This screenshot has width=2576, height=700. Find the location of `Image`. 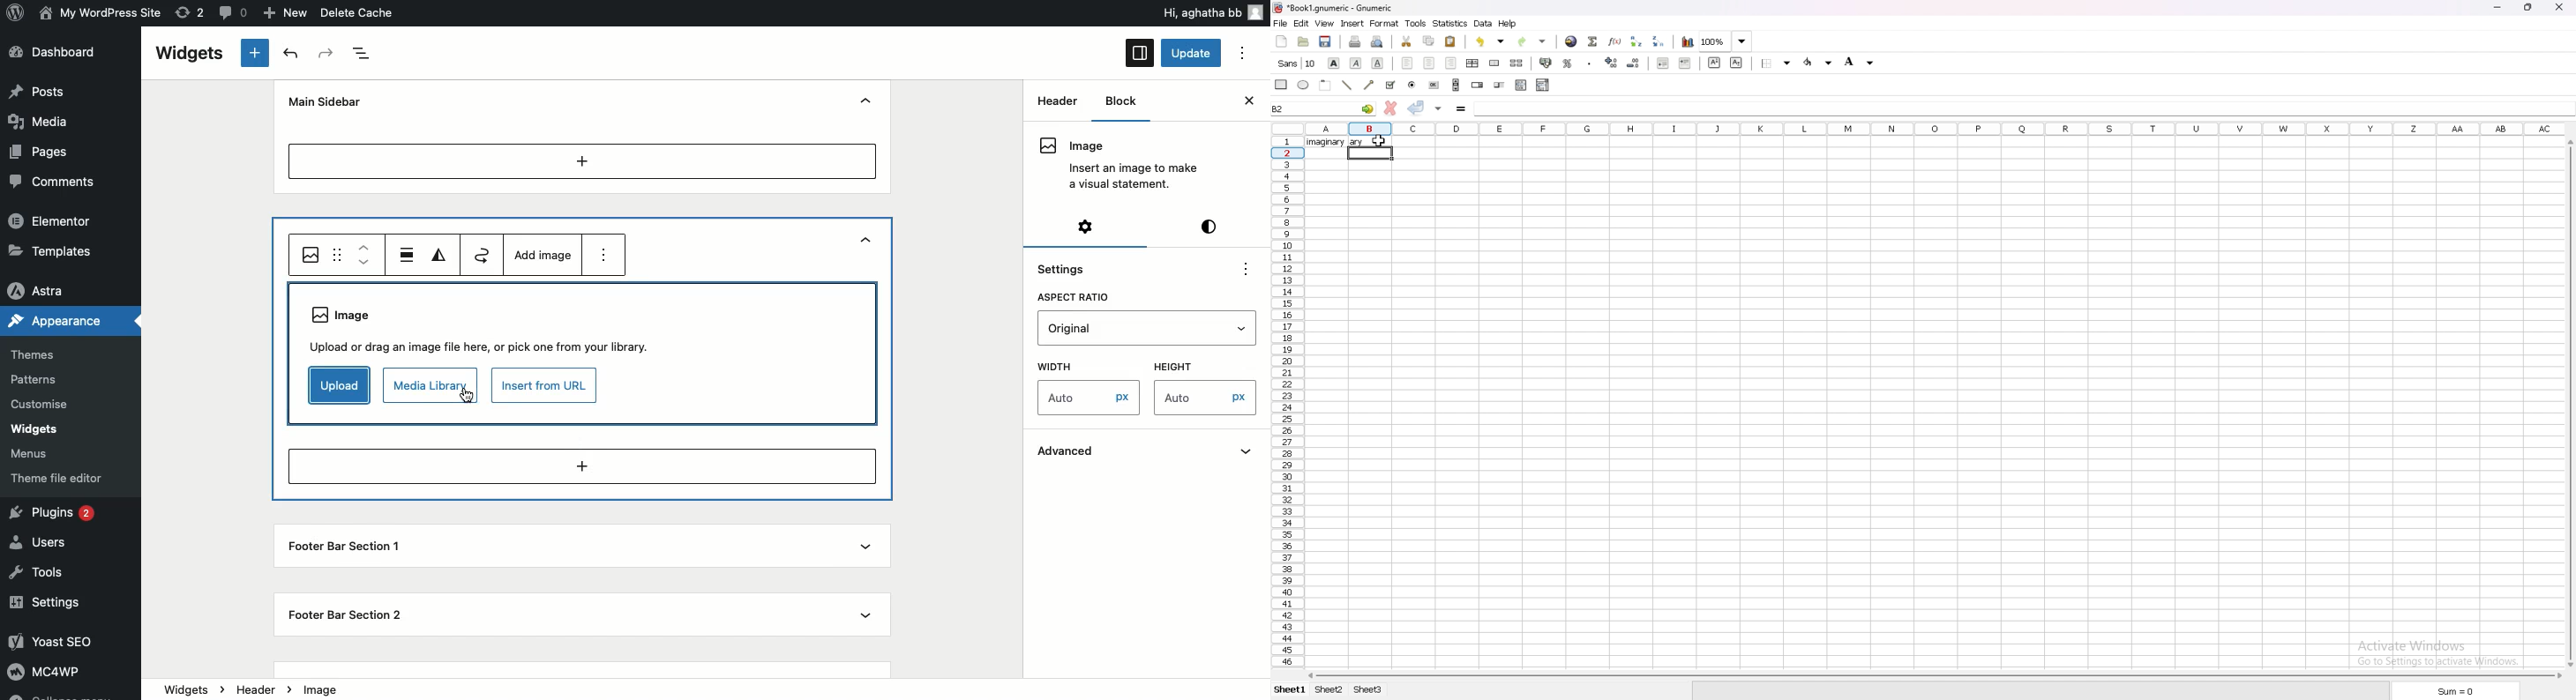

Image is located at coordinates (326, 688).